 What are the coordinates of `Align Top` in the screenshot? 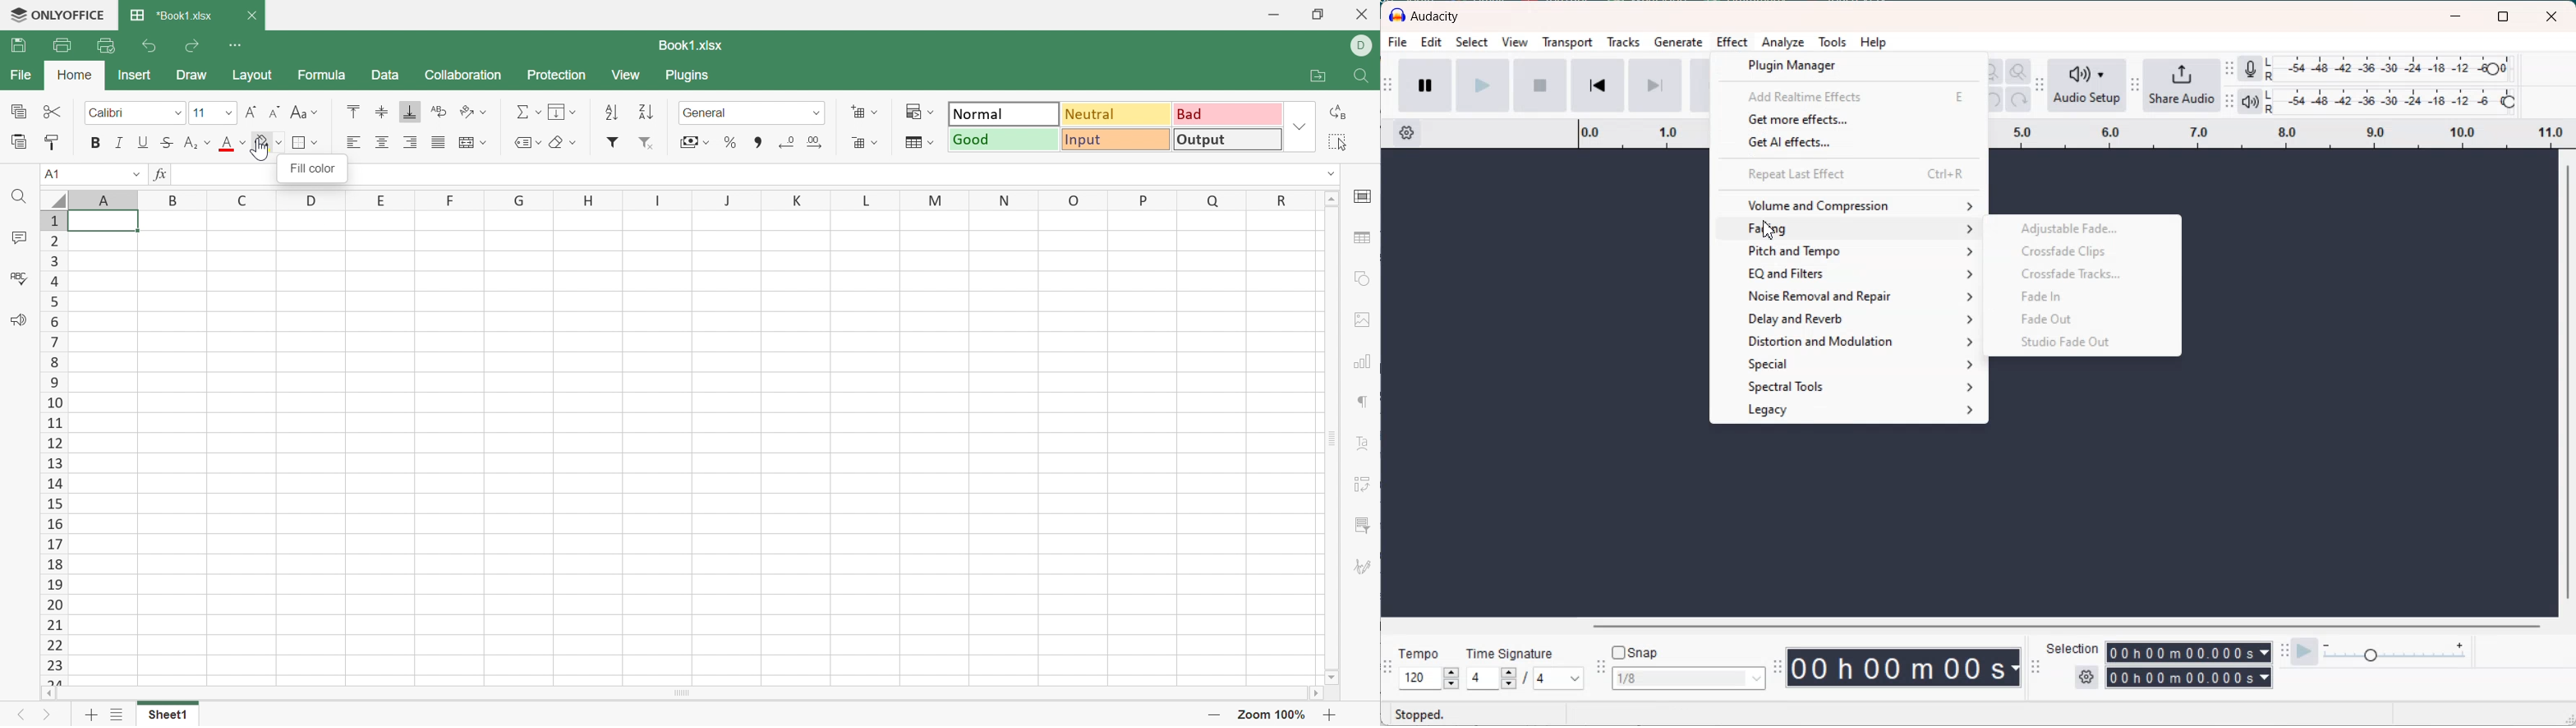 It's located at (354, 110).